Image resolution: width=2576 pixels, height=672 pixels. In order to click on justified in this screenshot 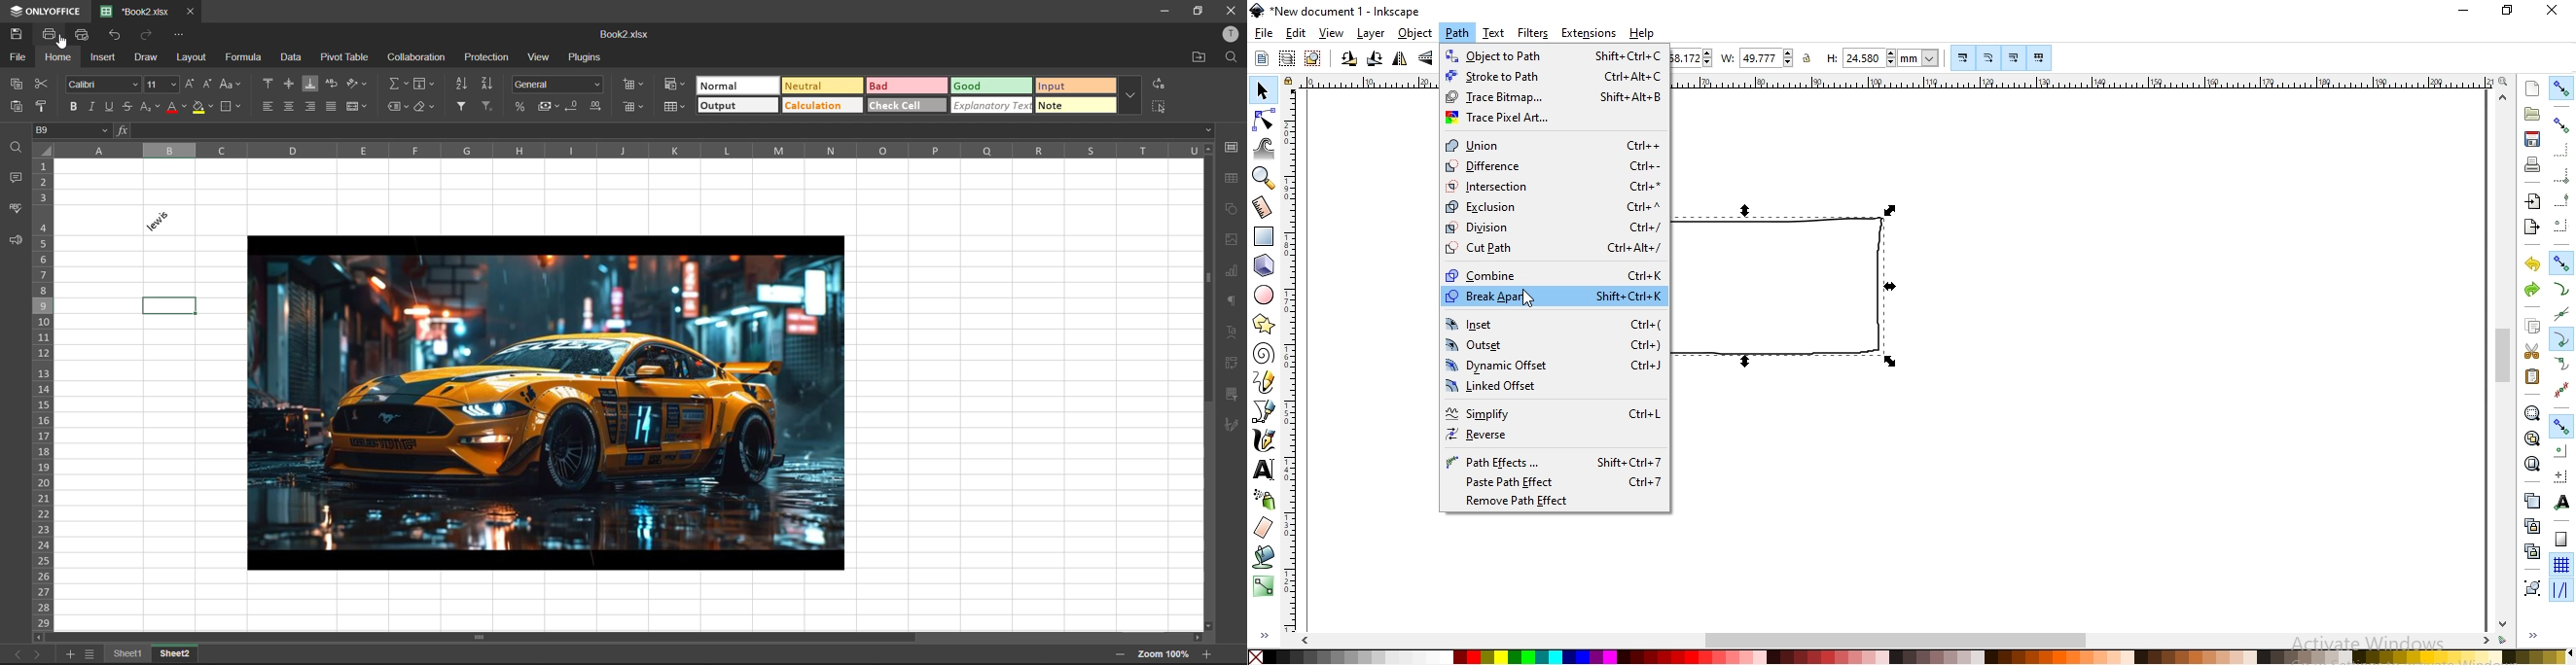, I will do `click(330, 107)`.